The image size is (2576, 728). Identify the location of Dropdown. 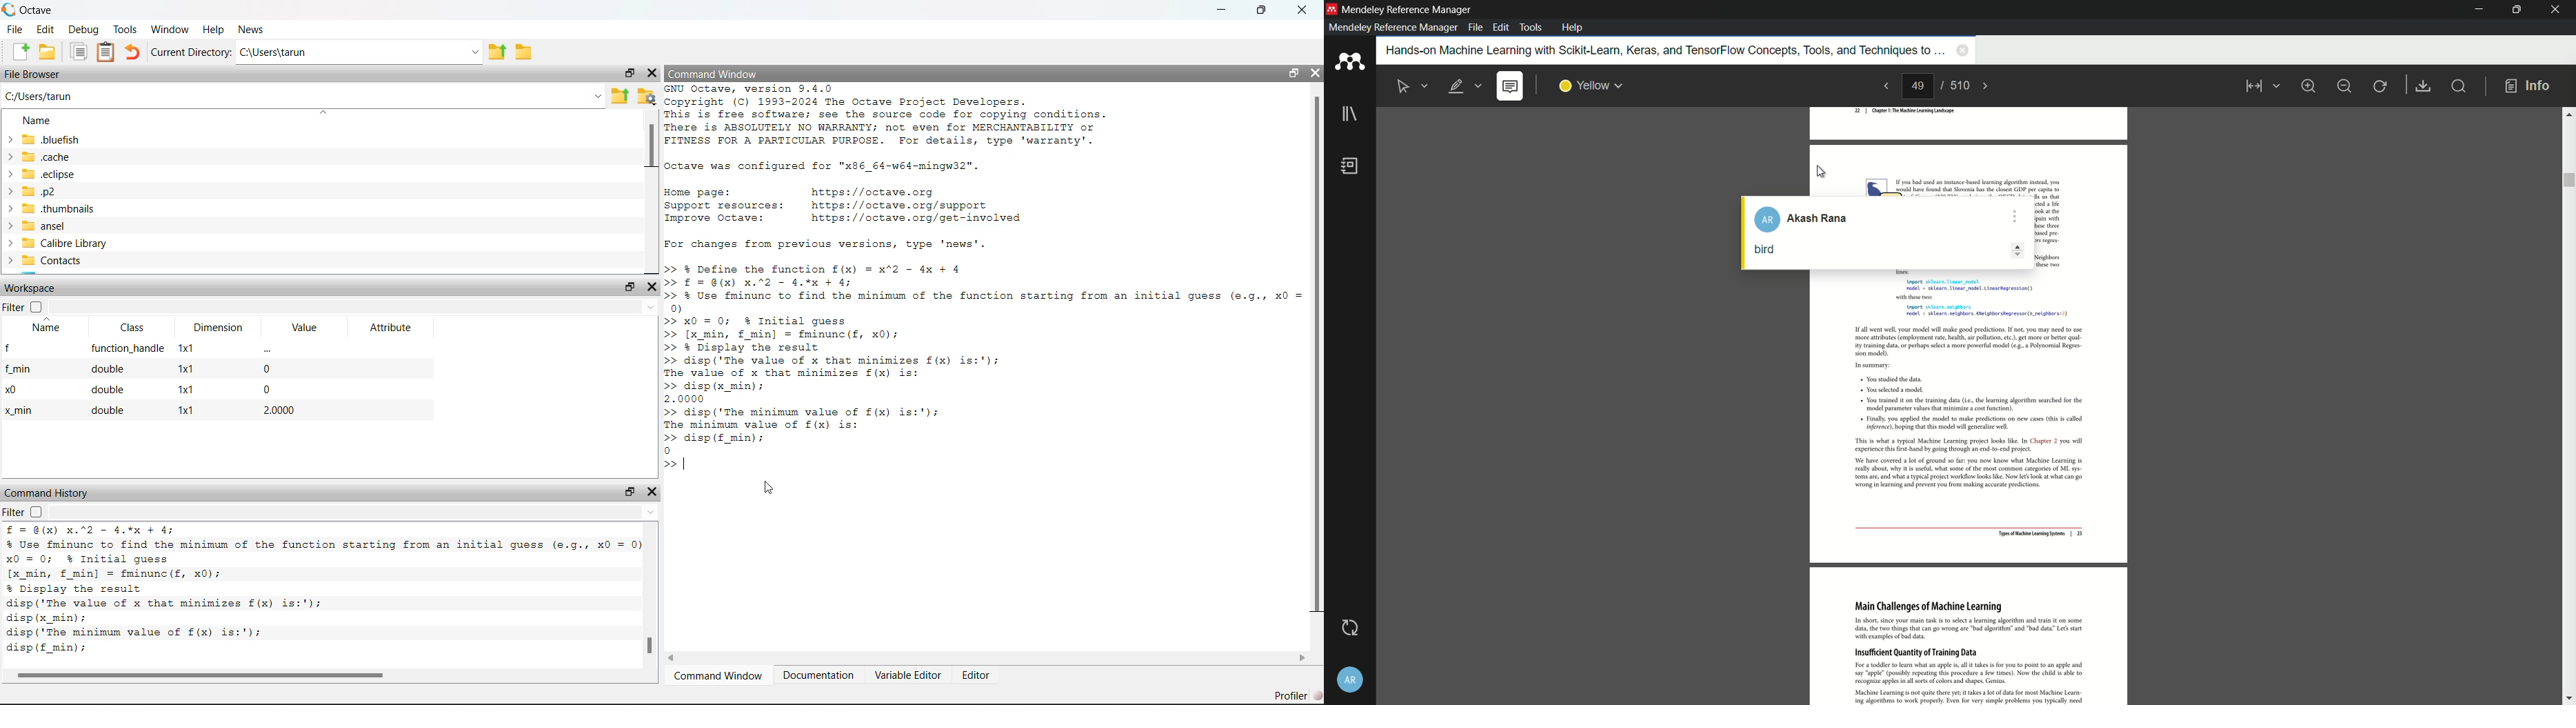
(650, 306).